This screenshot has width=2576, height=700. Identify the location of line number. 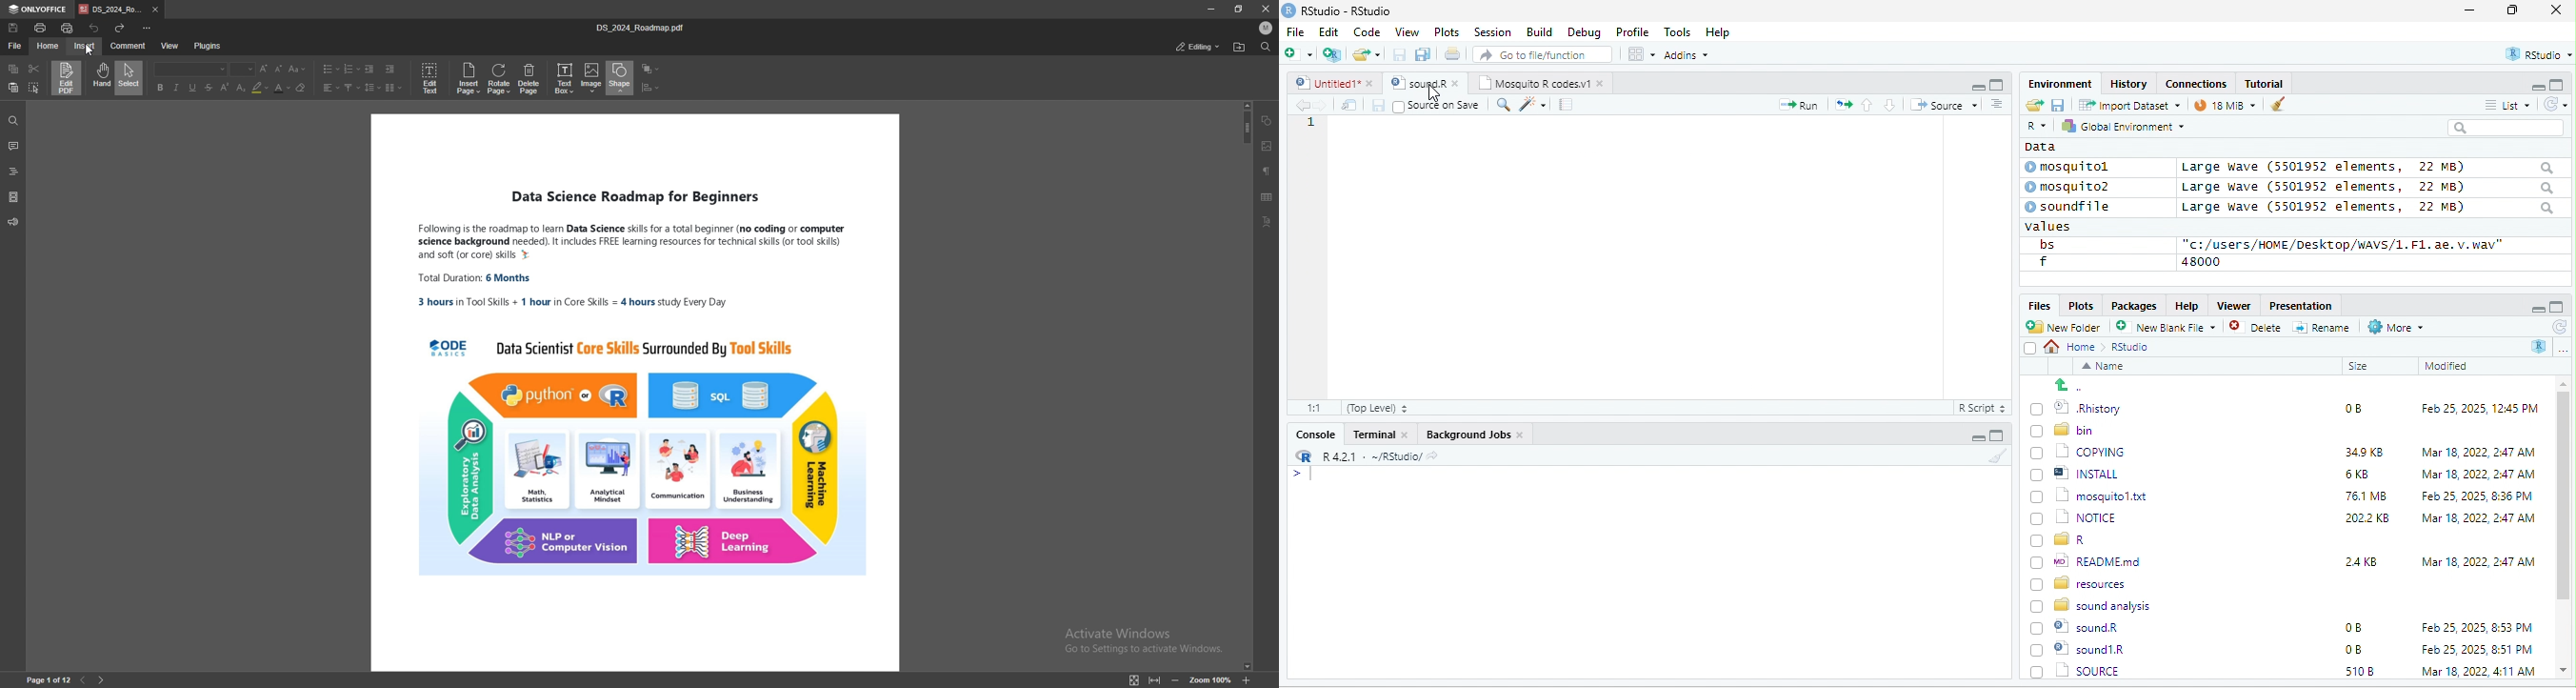
(1317, 255).